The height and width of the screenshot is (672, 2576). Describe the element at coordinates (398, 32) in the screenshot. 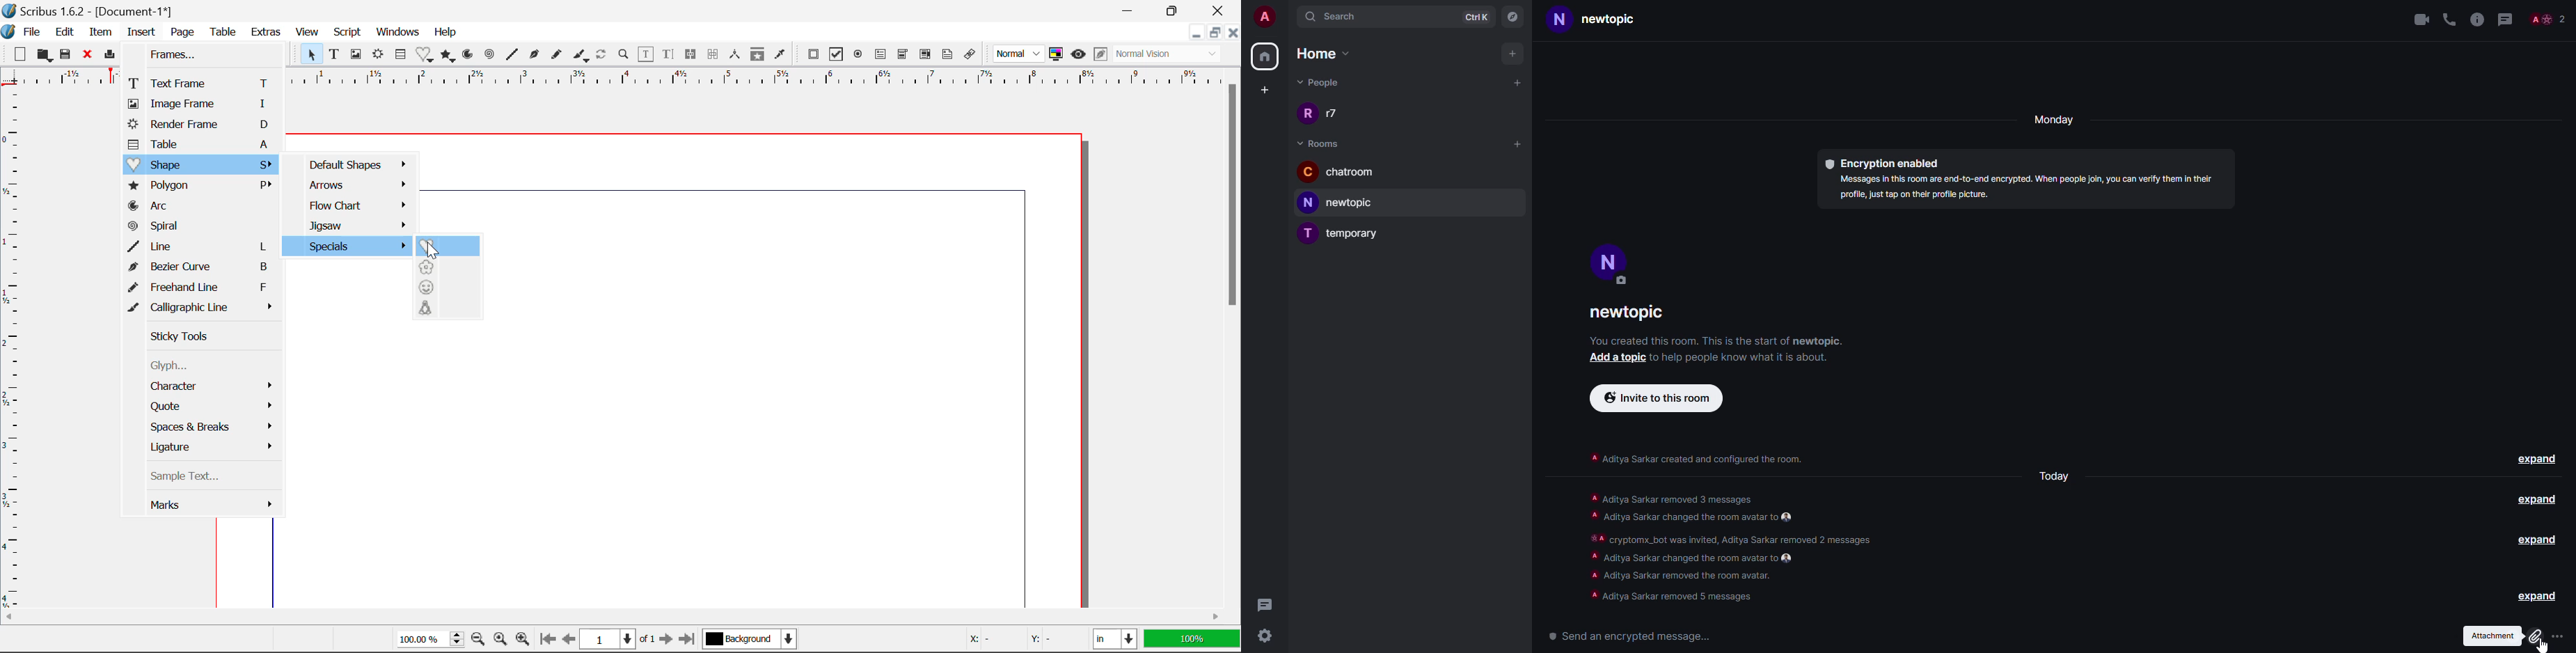

I see `Windows` at that location.